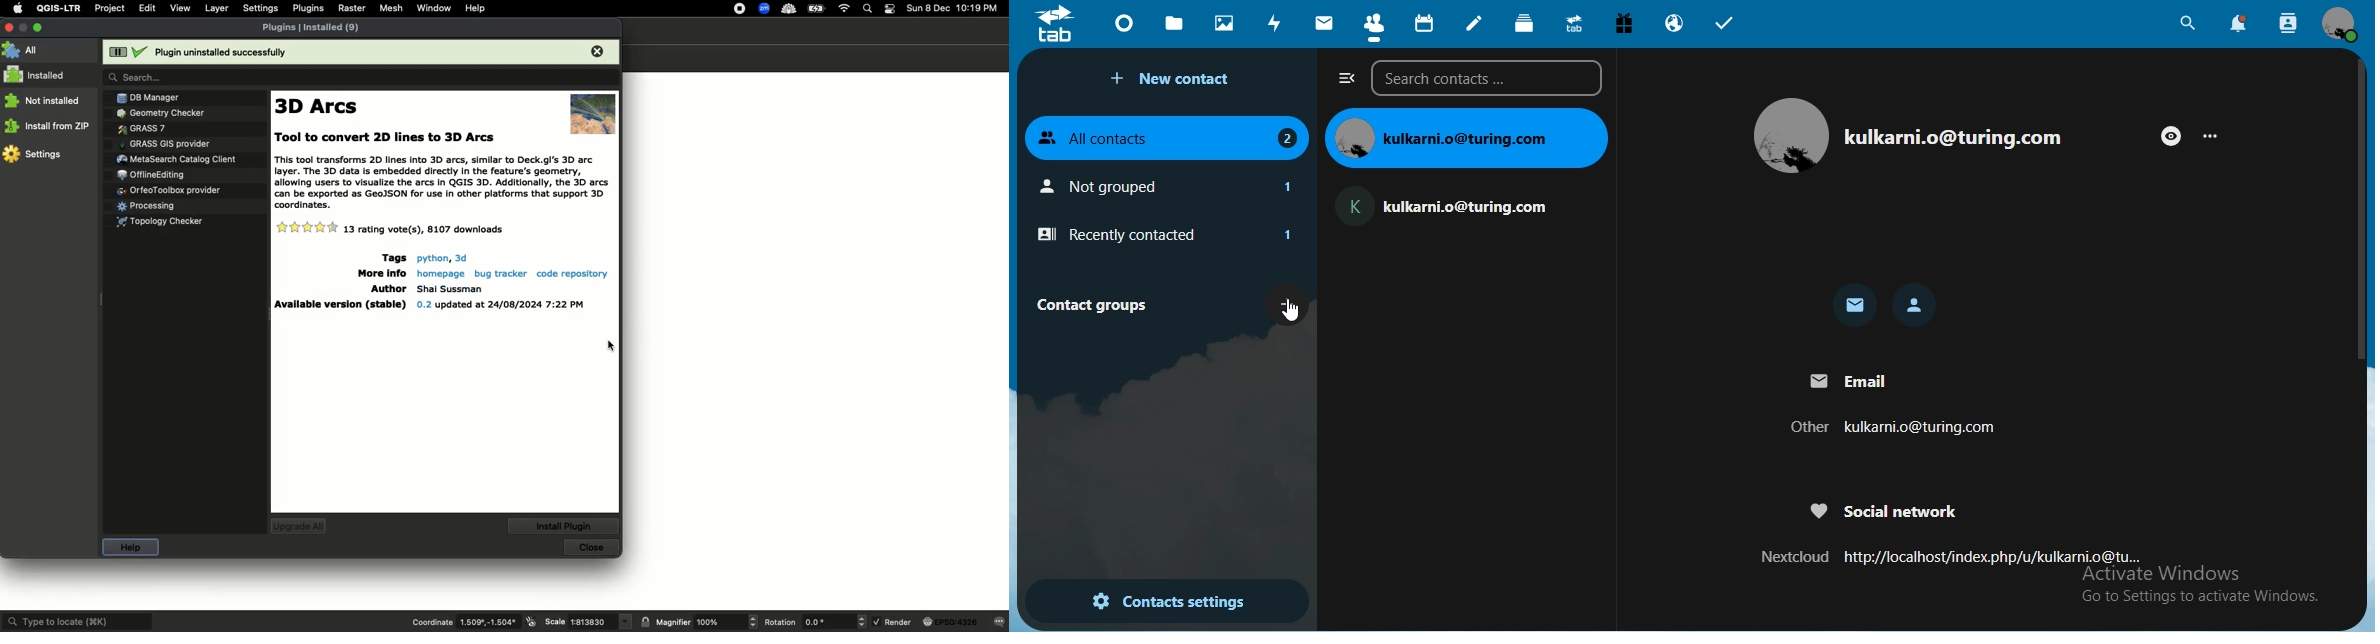 This screenshot has height=644, width=2380. Describe the element at coordinates (353, 8) in the screenshot. I see `Raster` at that location.